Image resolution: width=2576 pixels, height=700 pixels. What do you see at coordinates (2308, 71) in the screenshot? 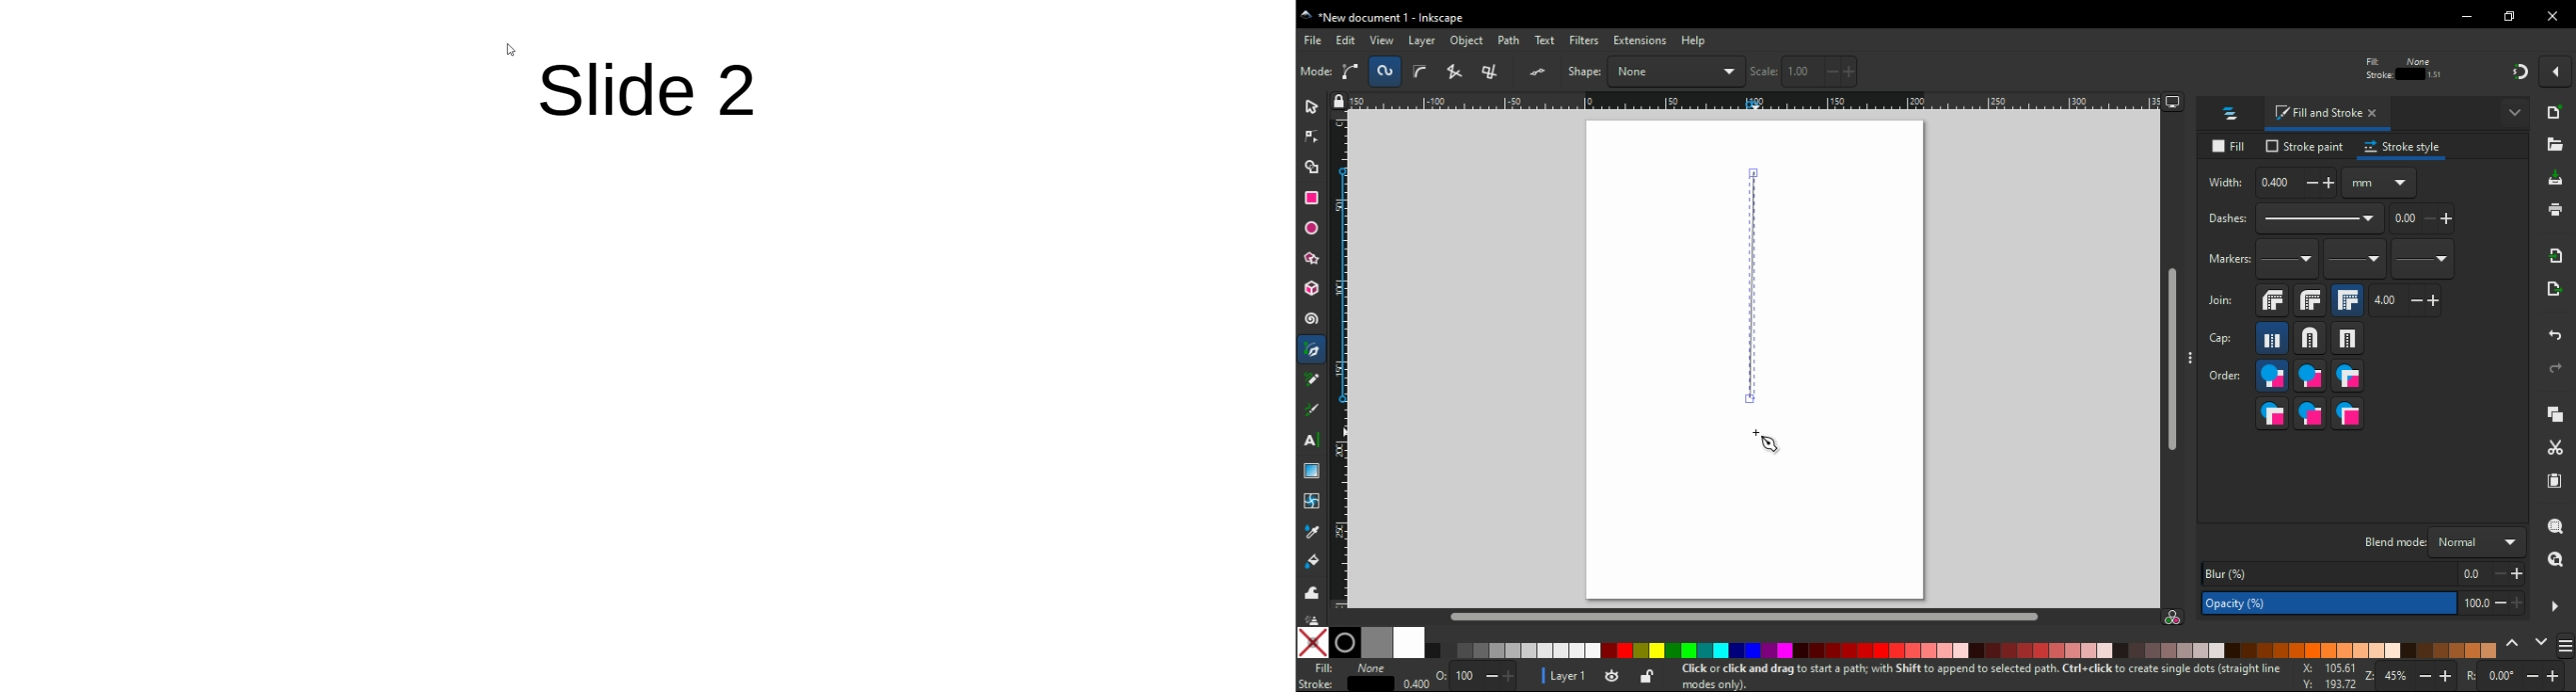
I see `measurement unit` at bounding box center [2308, 71].